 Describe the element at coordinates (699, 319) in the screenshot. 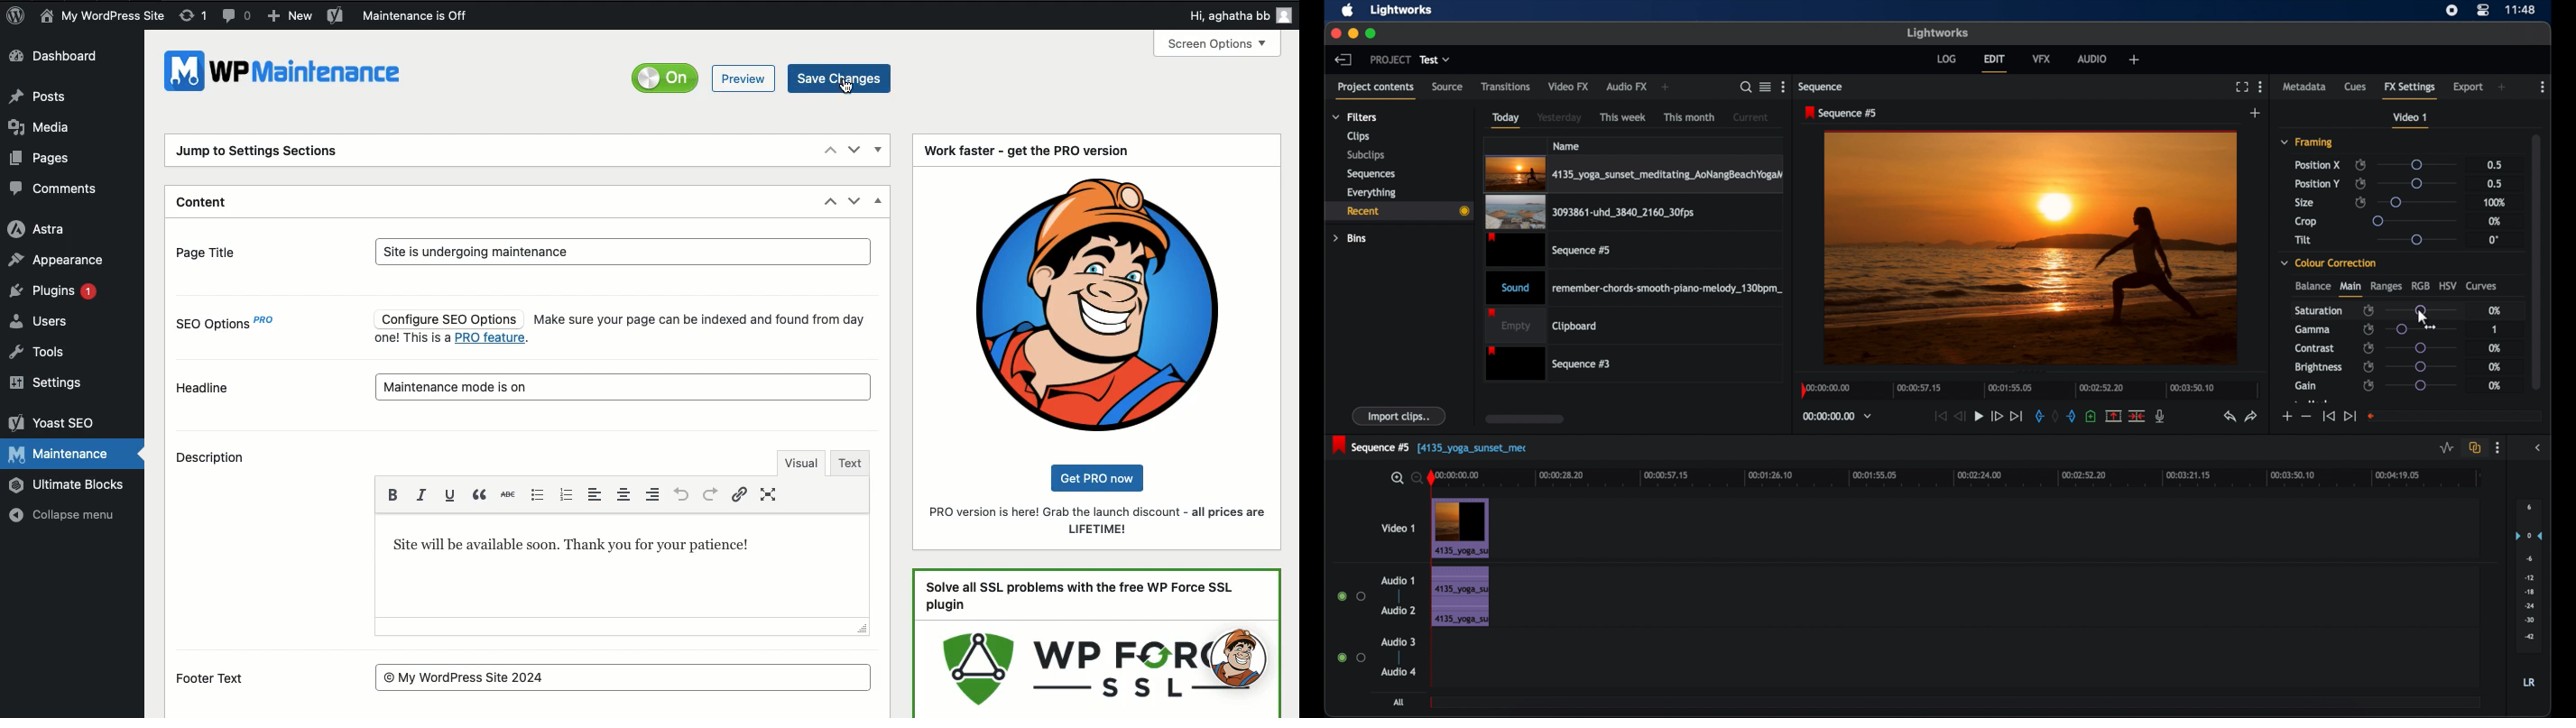

I see `Make sure your page can be indexed and found from day` at that location.